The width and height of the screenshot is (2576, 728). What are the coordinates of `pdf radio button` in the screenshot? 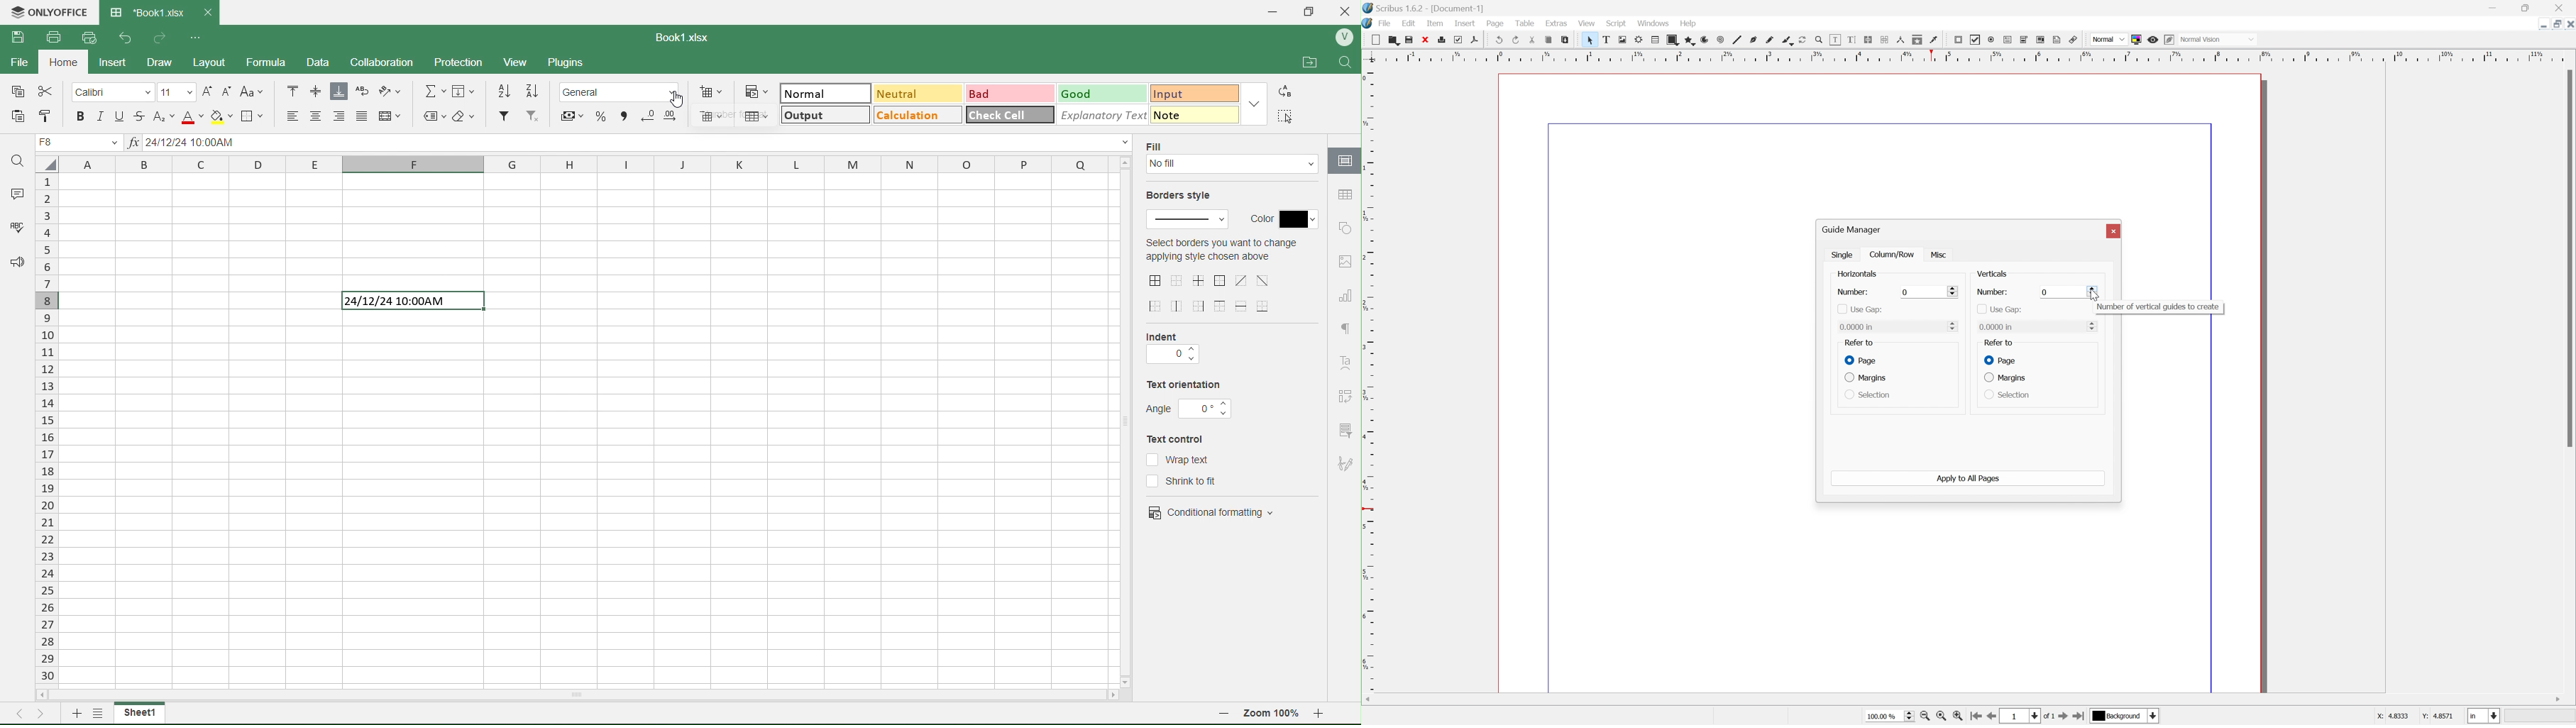 It's located at (1992, 39).